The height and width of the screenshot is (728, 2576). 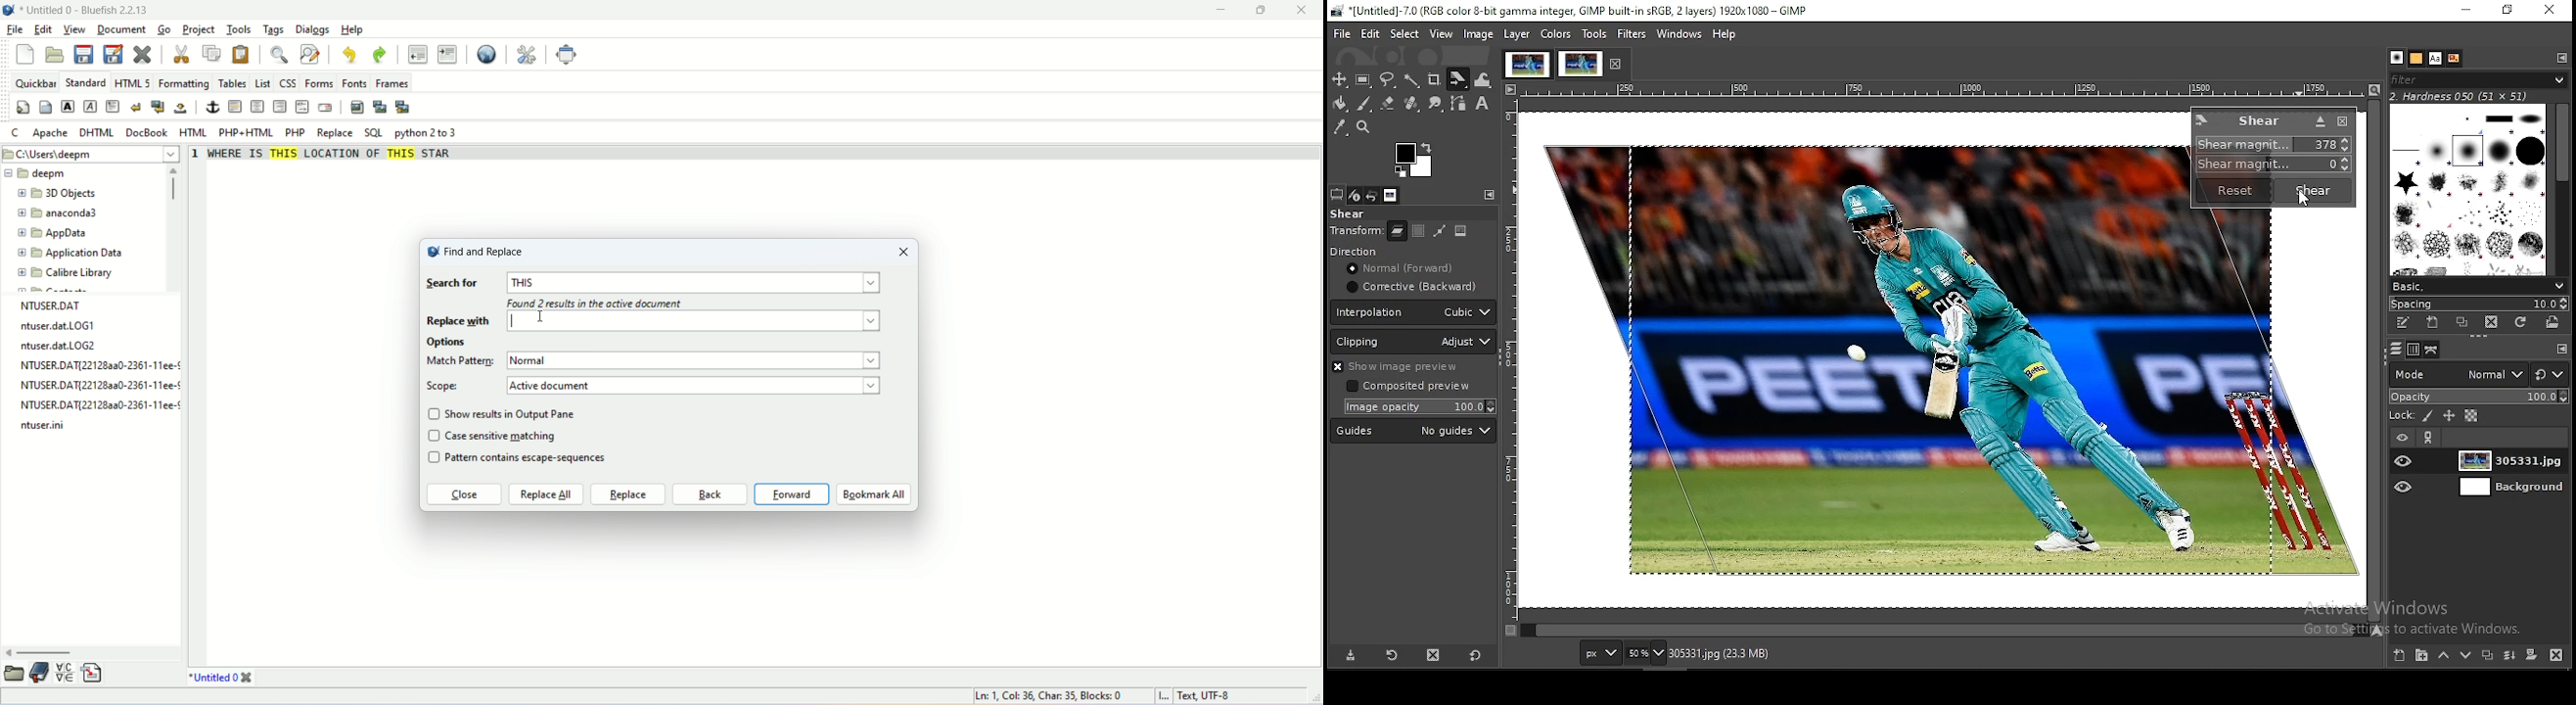 I want to click on view, so click(x=73, y=29).